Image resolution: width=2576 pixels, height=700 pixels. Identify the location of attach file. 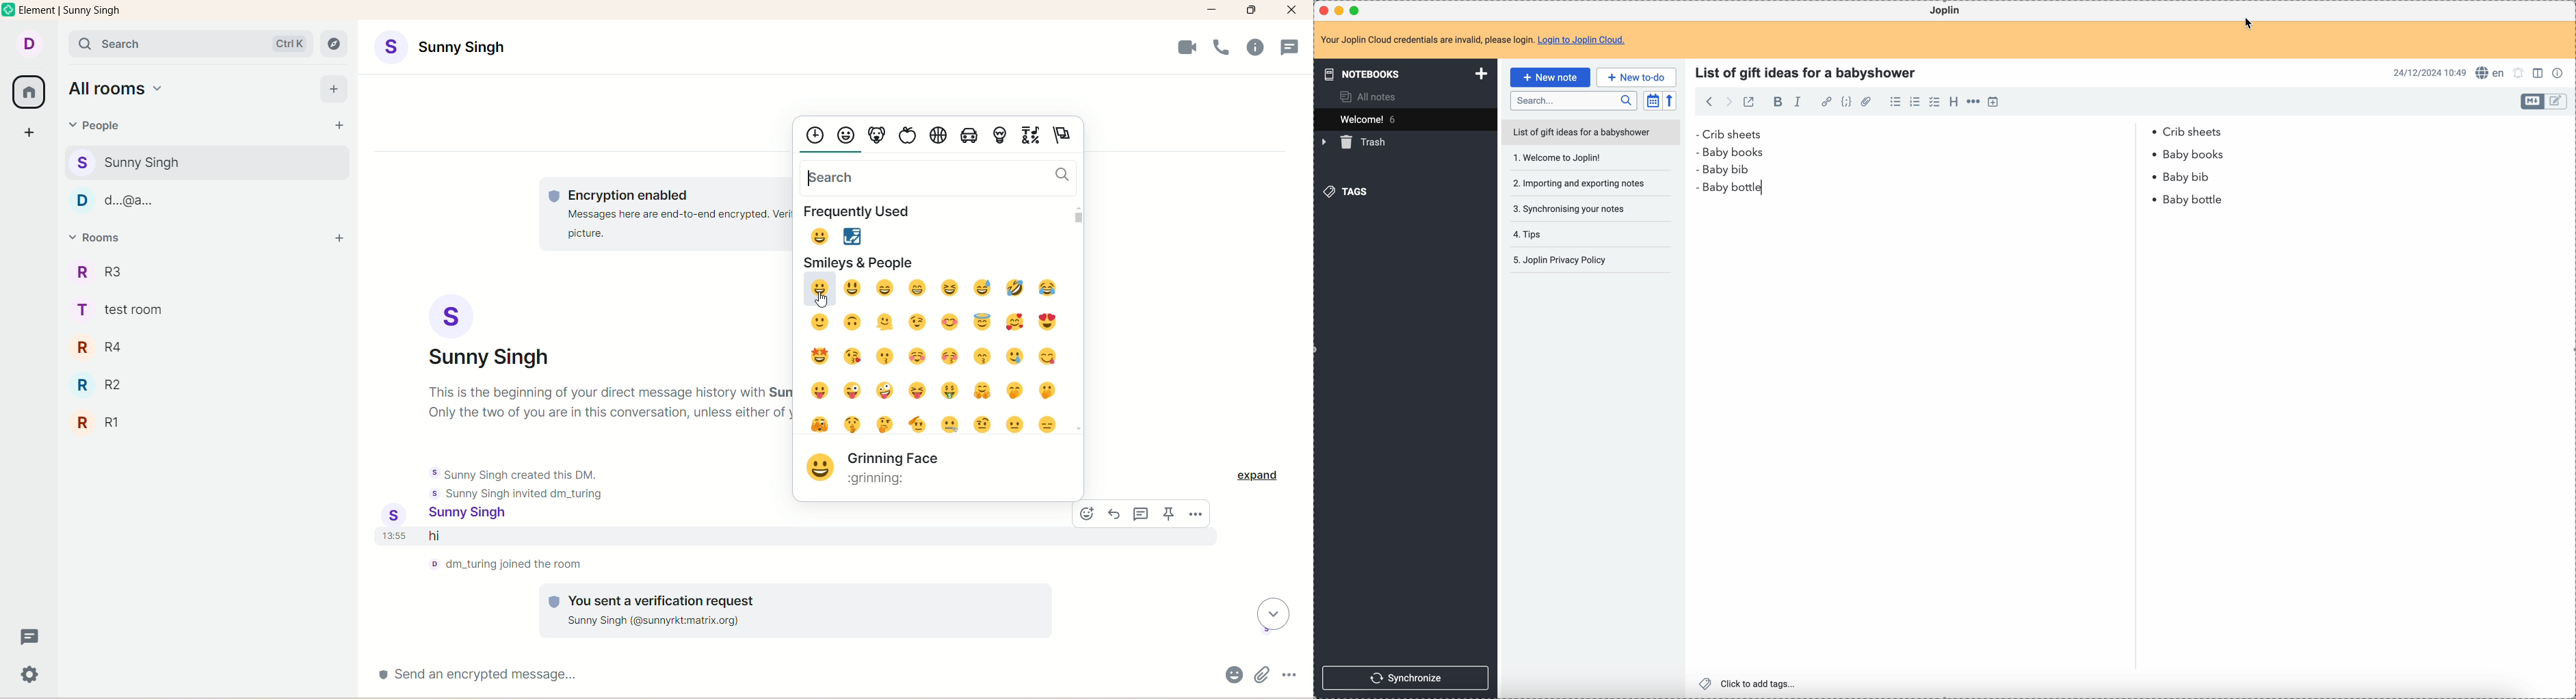
(1867, 102).